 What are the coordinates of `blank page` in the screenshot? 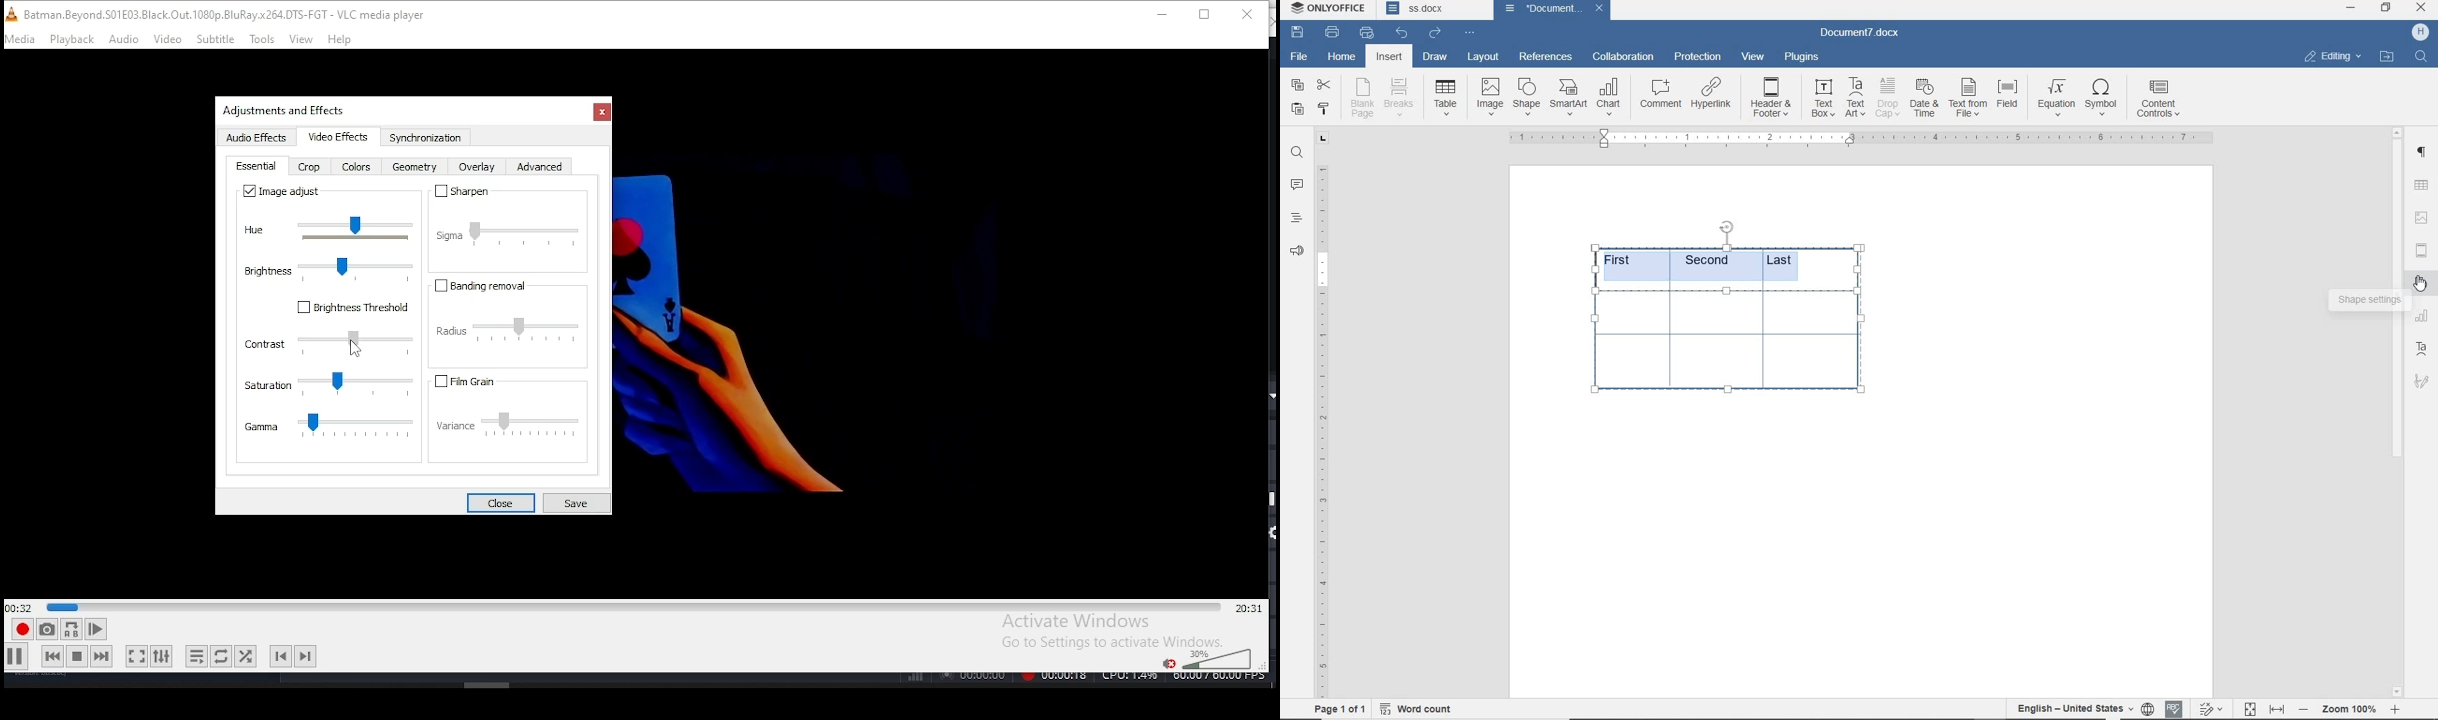 It's located at (1363, 100).